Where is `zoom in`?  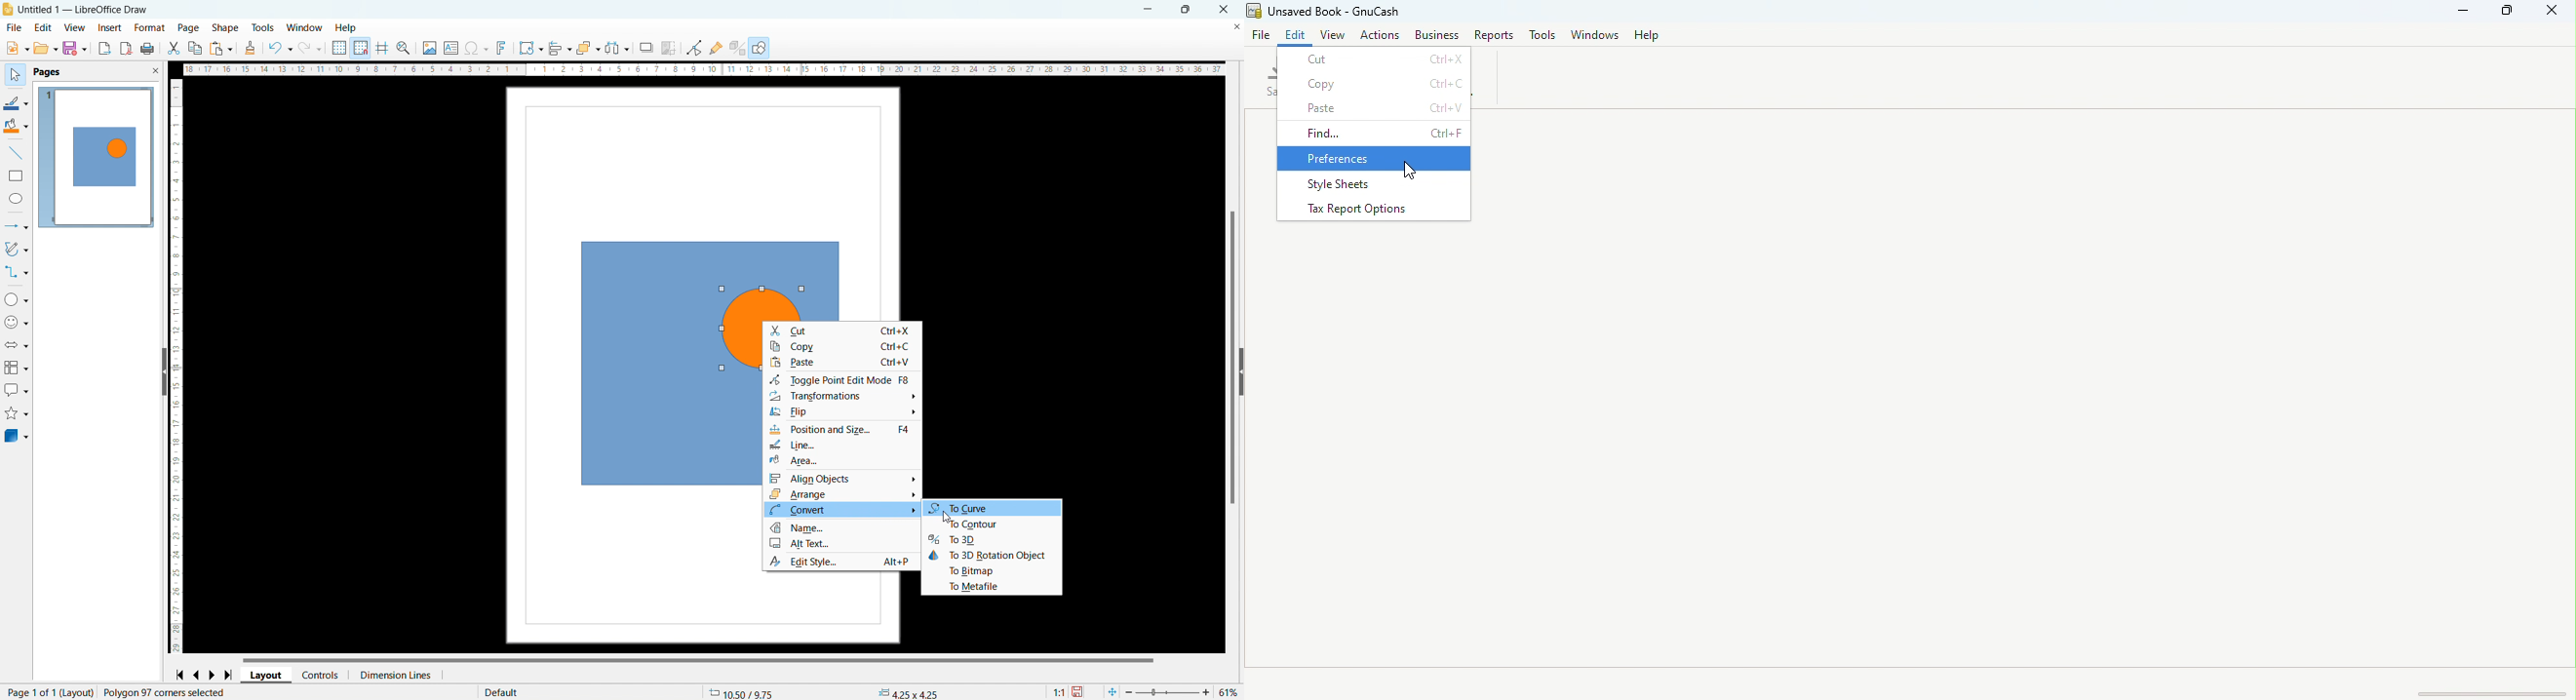
zoom in is located at coordinates (1208, 692).